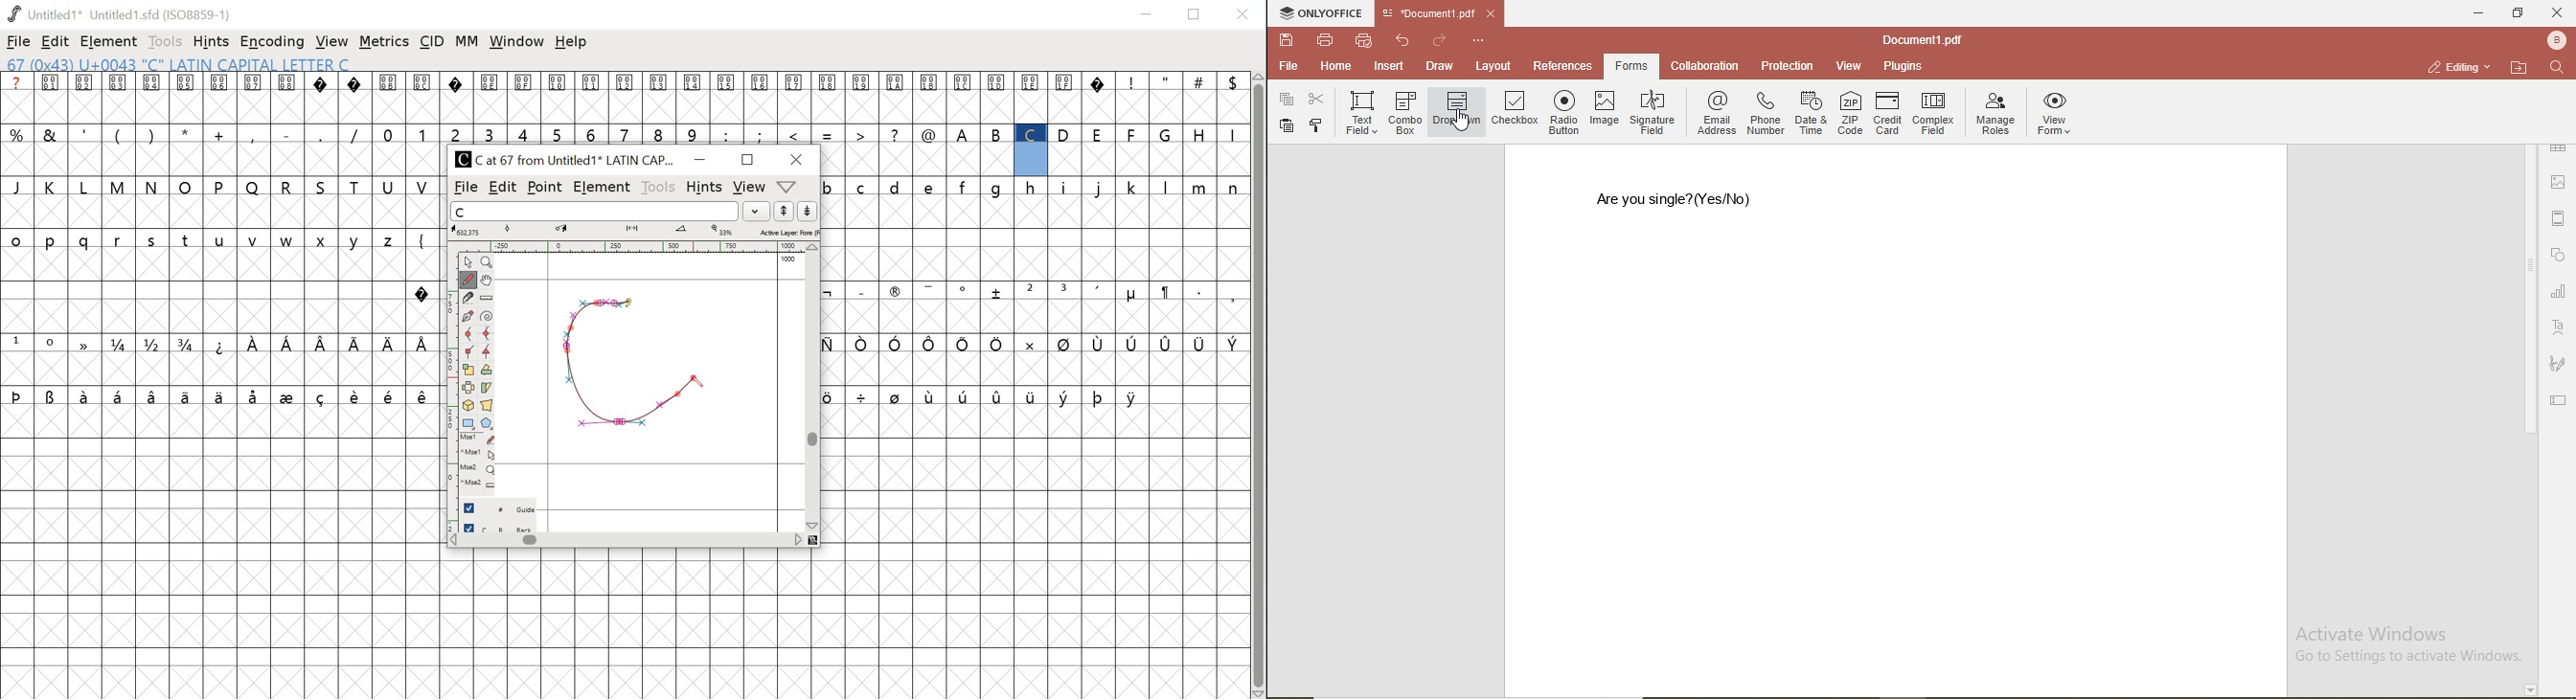 The width and height of the screenshot is (2576, 700). Describe the element at coordinates (1364, 41) in the screenshot. I see `quick print` at that location.